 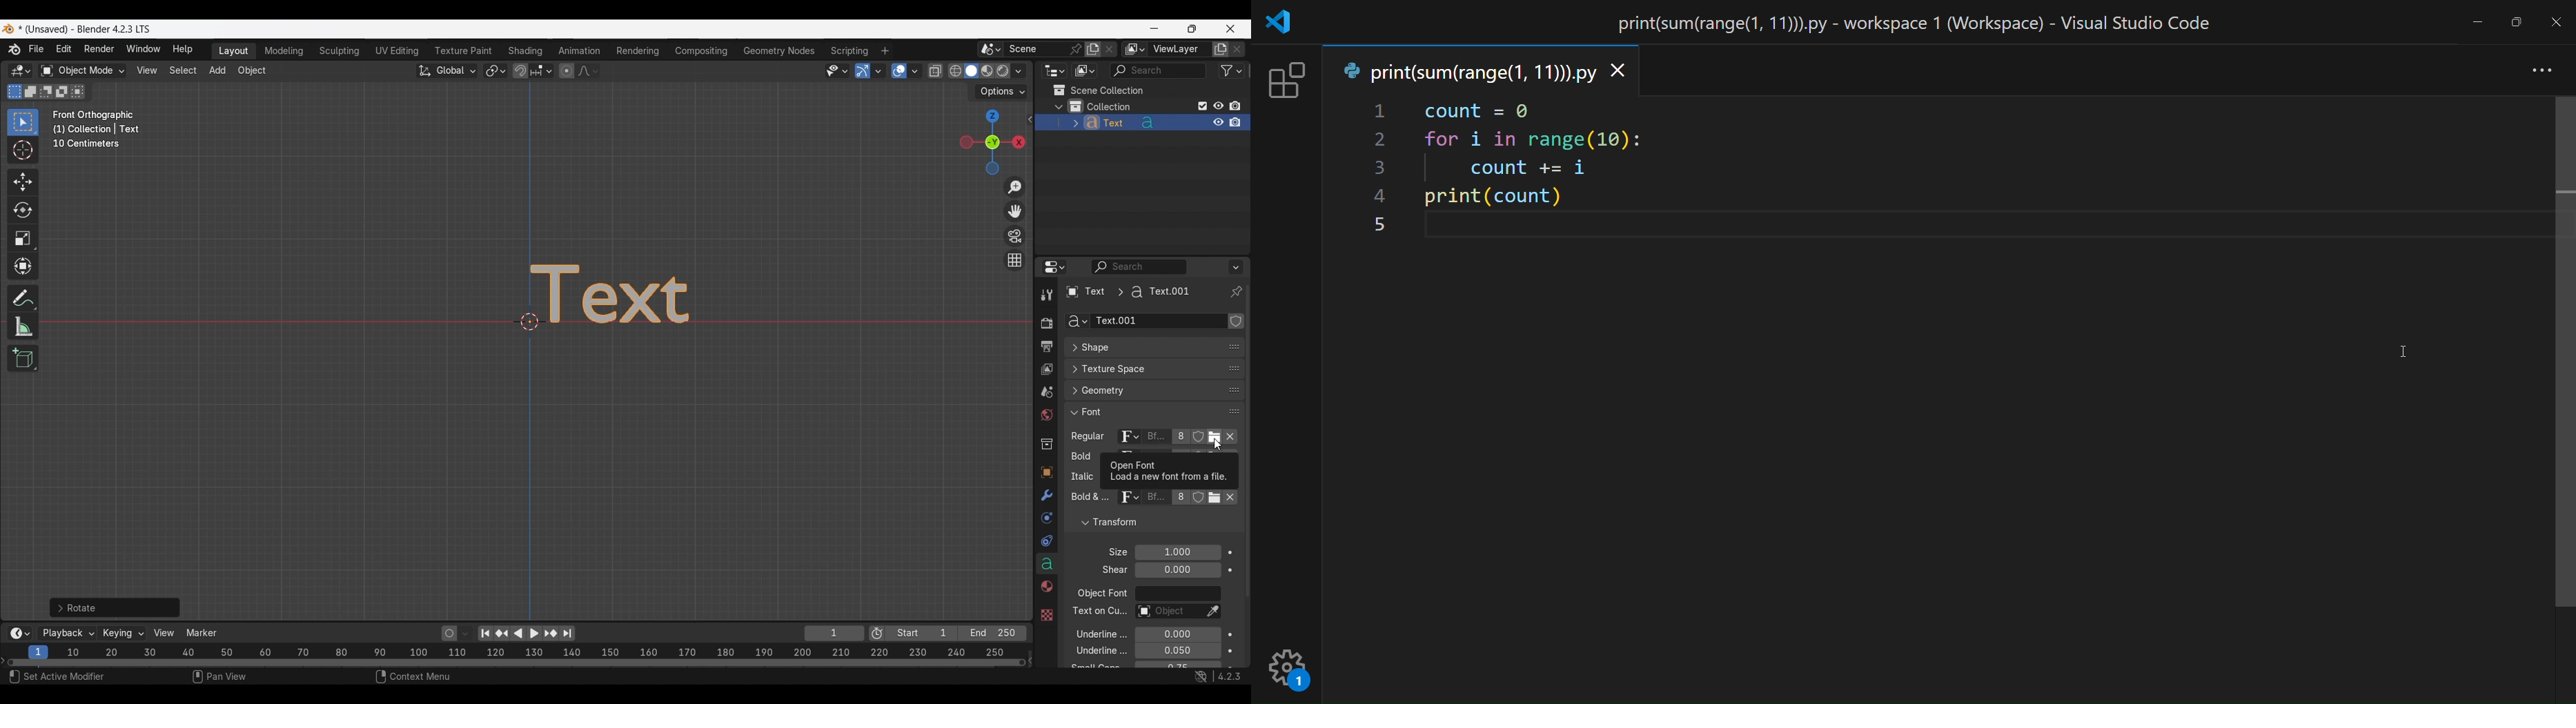 I want to click on shortcut, so click(x=1215, y=677).